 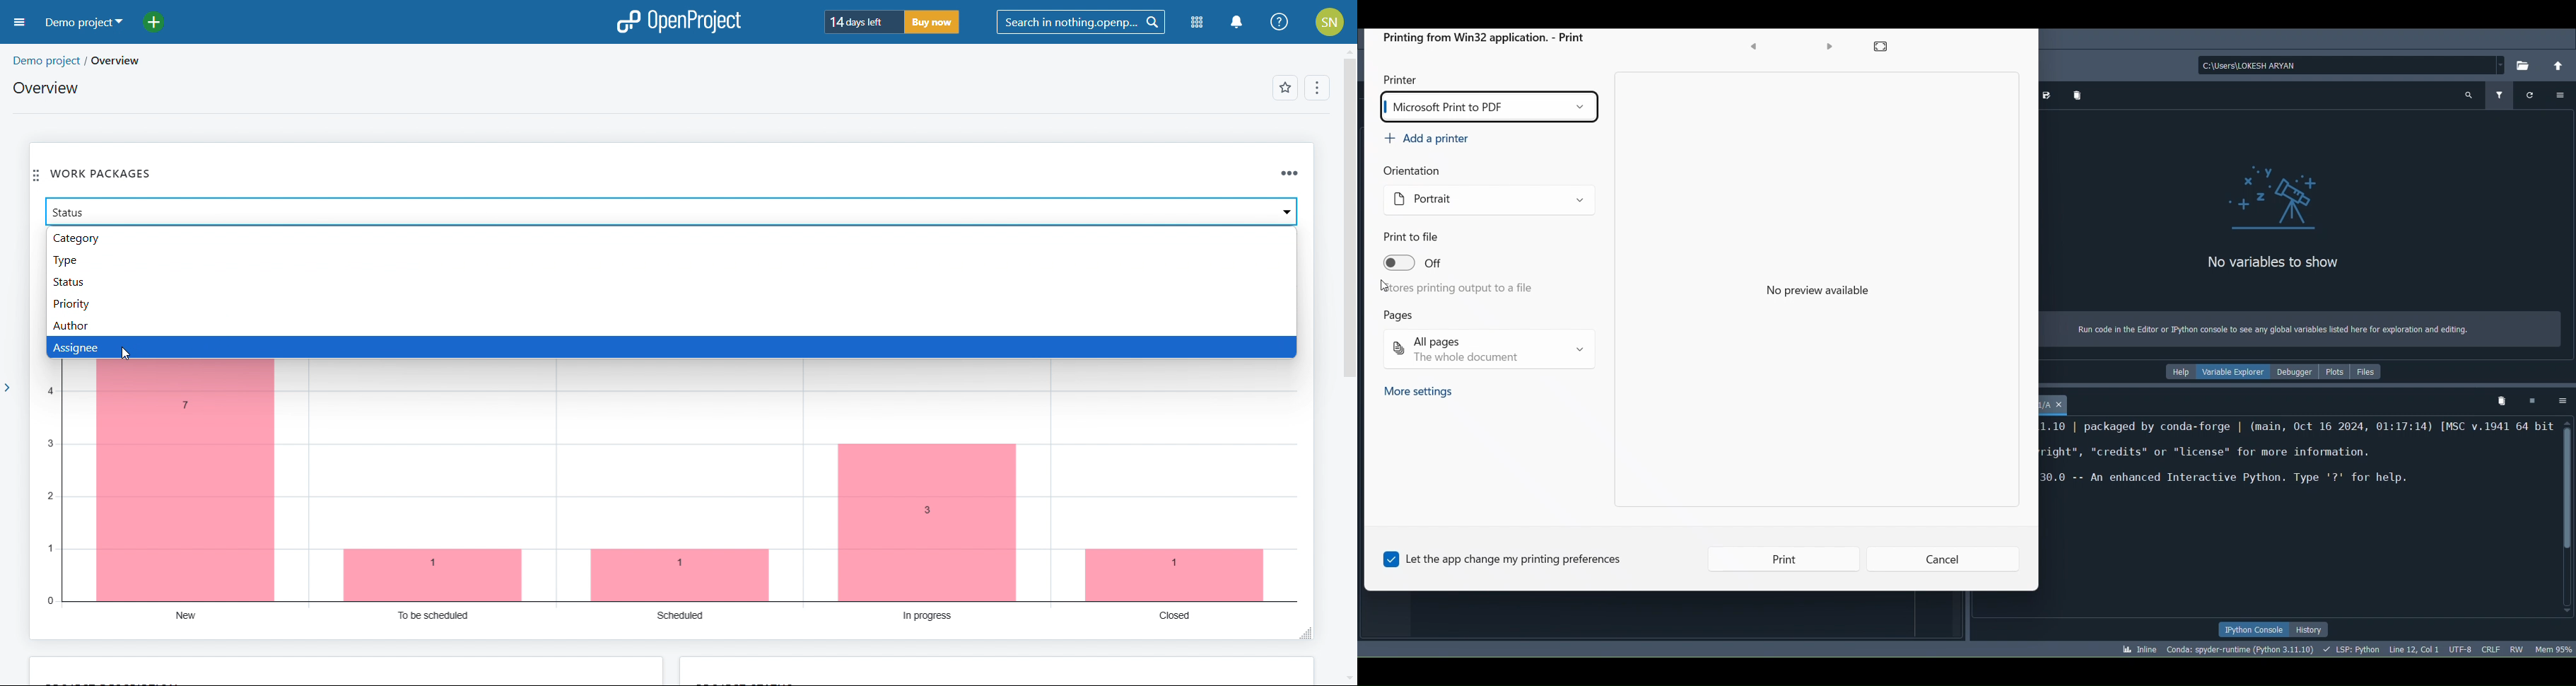 I want to click on Let the app change my printing preferences, so click(x=1513, y=558).